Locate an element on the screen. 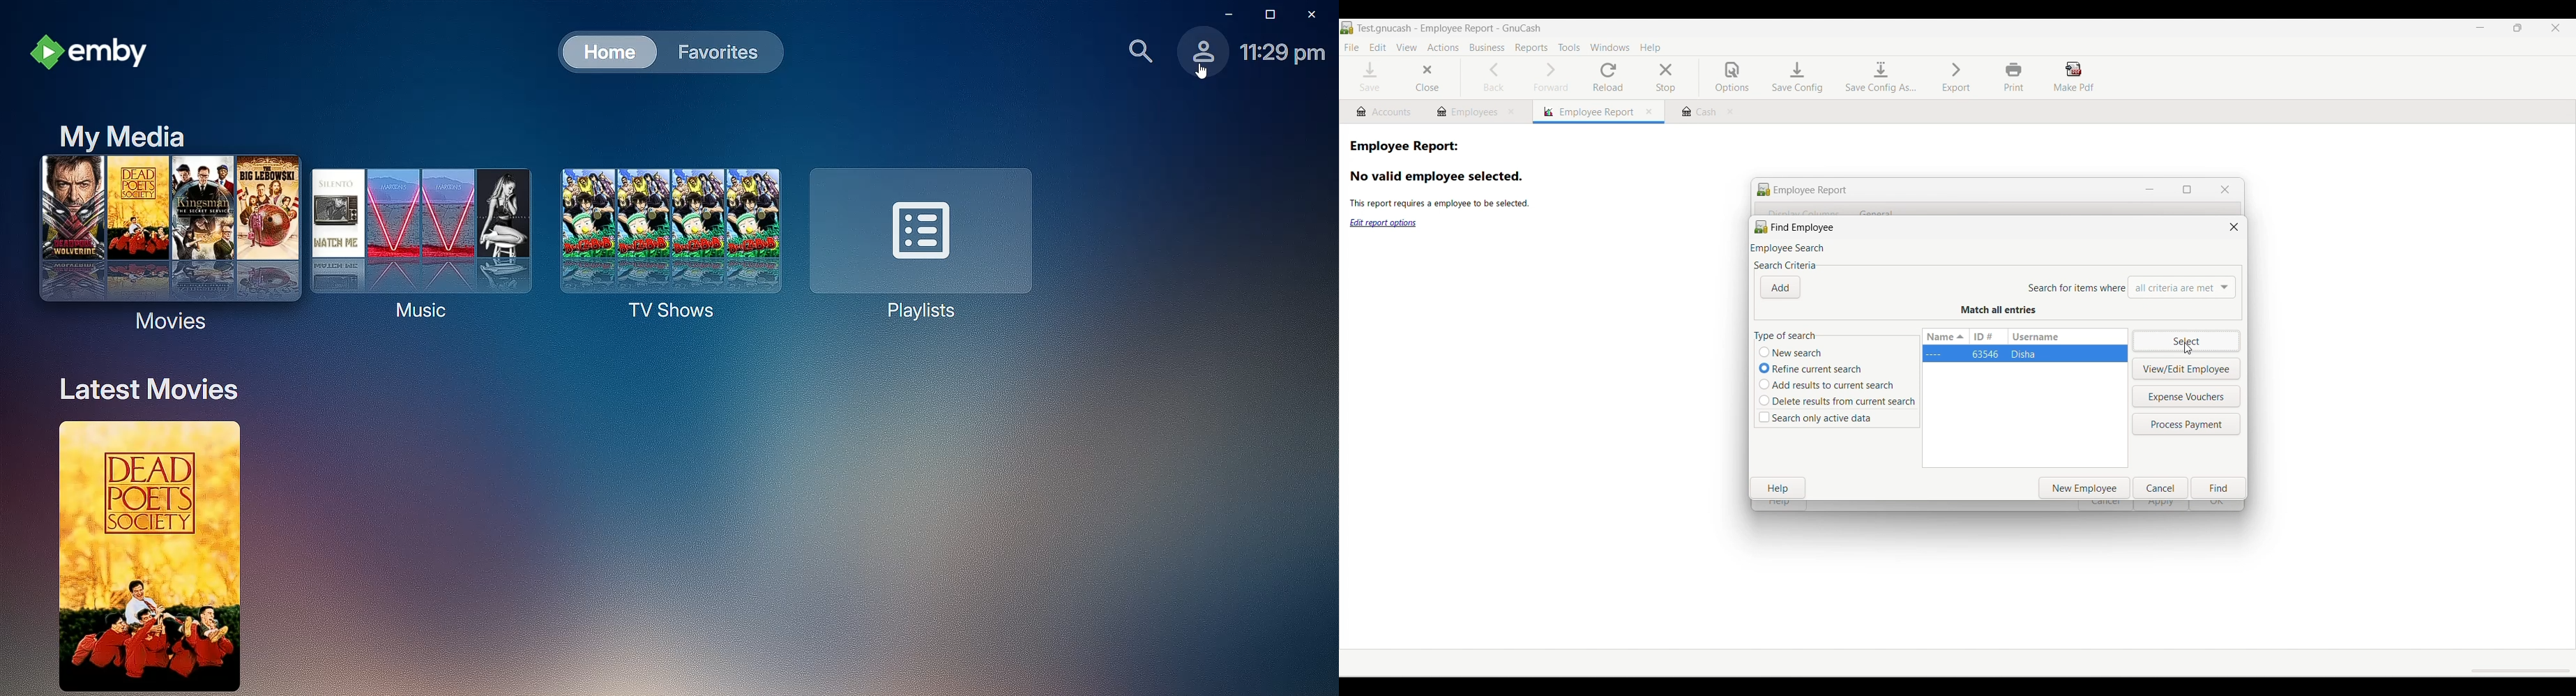 Image resolution: width=2576 pixels, height=700 pixels. Movies is located at coordinates (163, 244).